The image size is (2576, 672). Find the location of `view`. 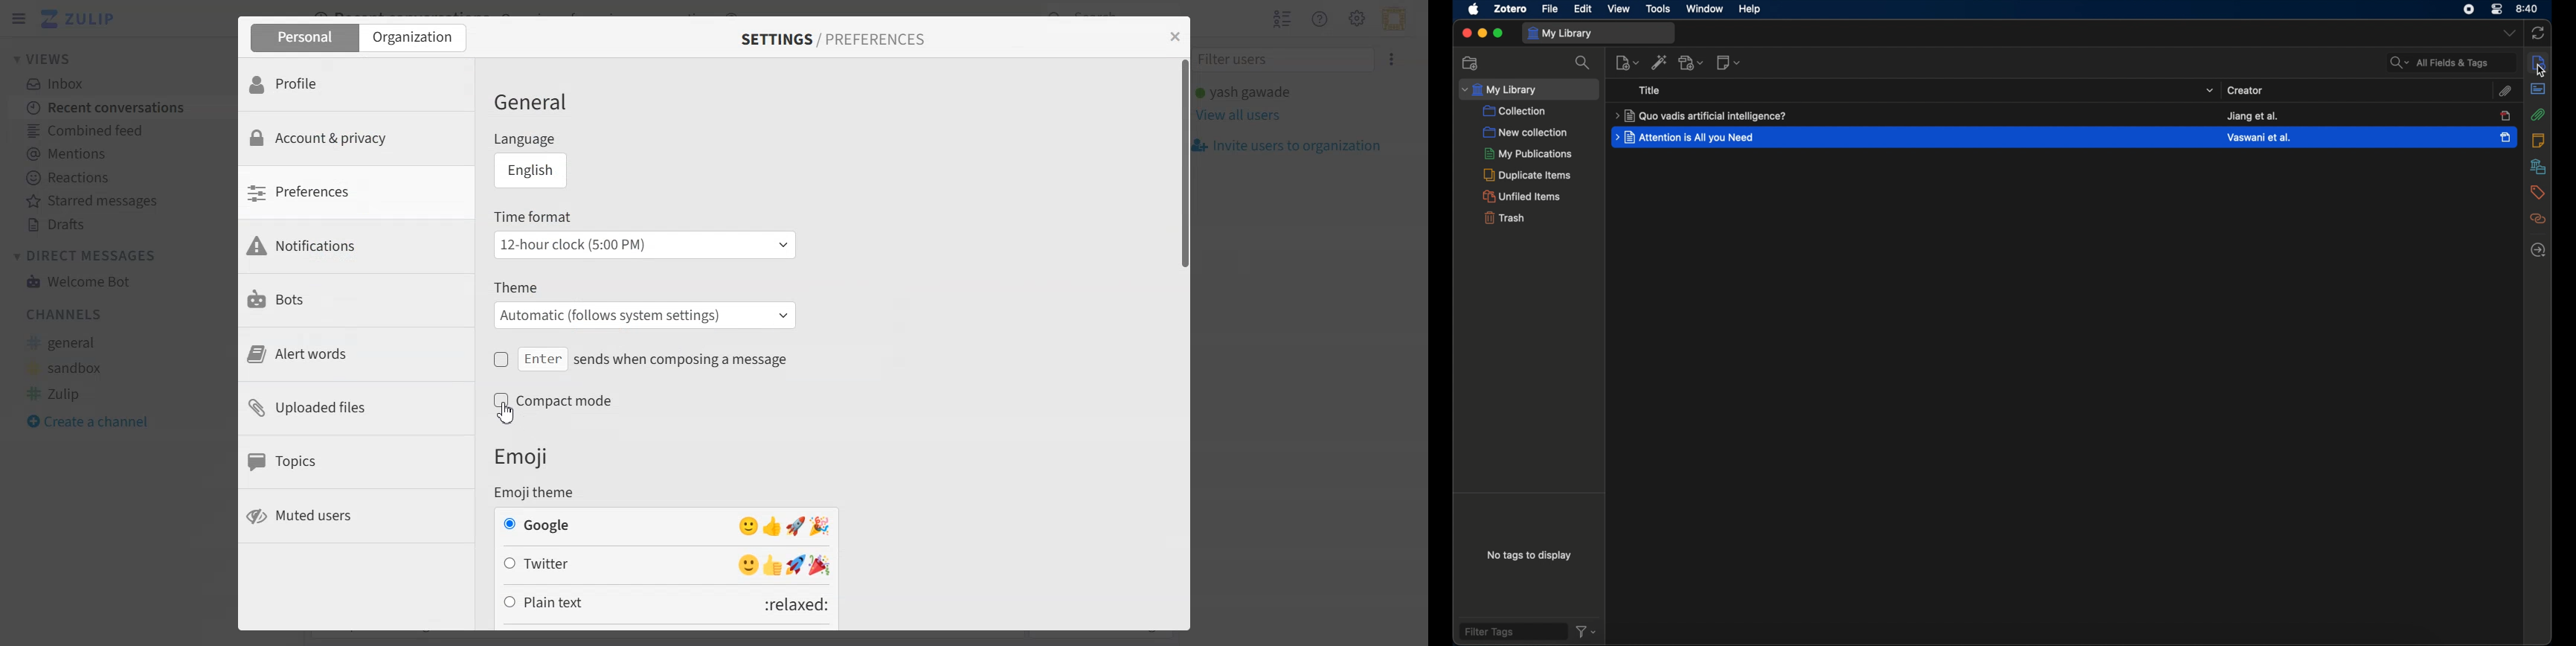

view is located at coordinates (1620, 9).